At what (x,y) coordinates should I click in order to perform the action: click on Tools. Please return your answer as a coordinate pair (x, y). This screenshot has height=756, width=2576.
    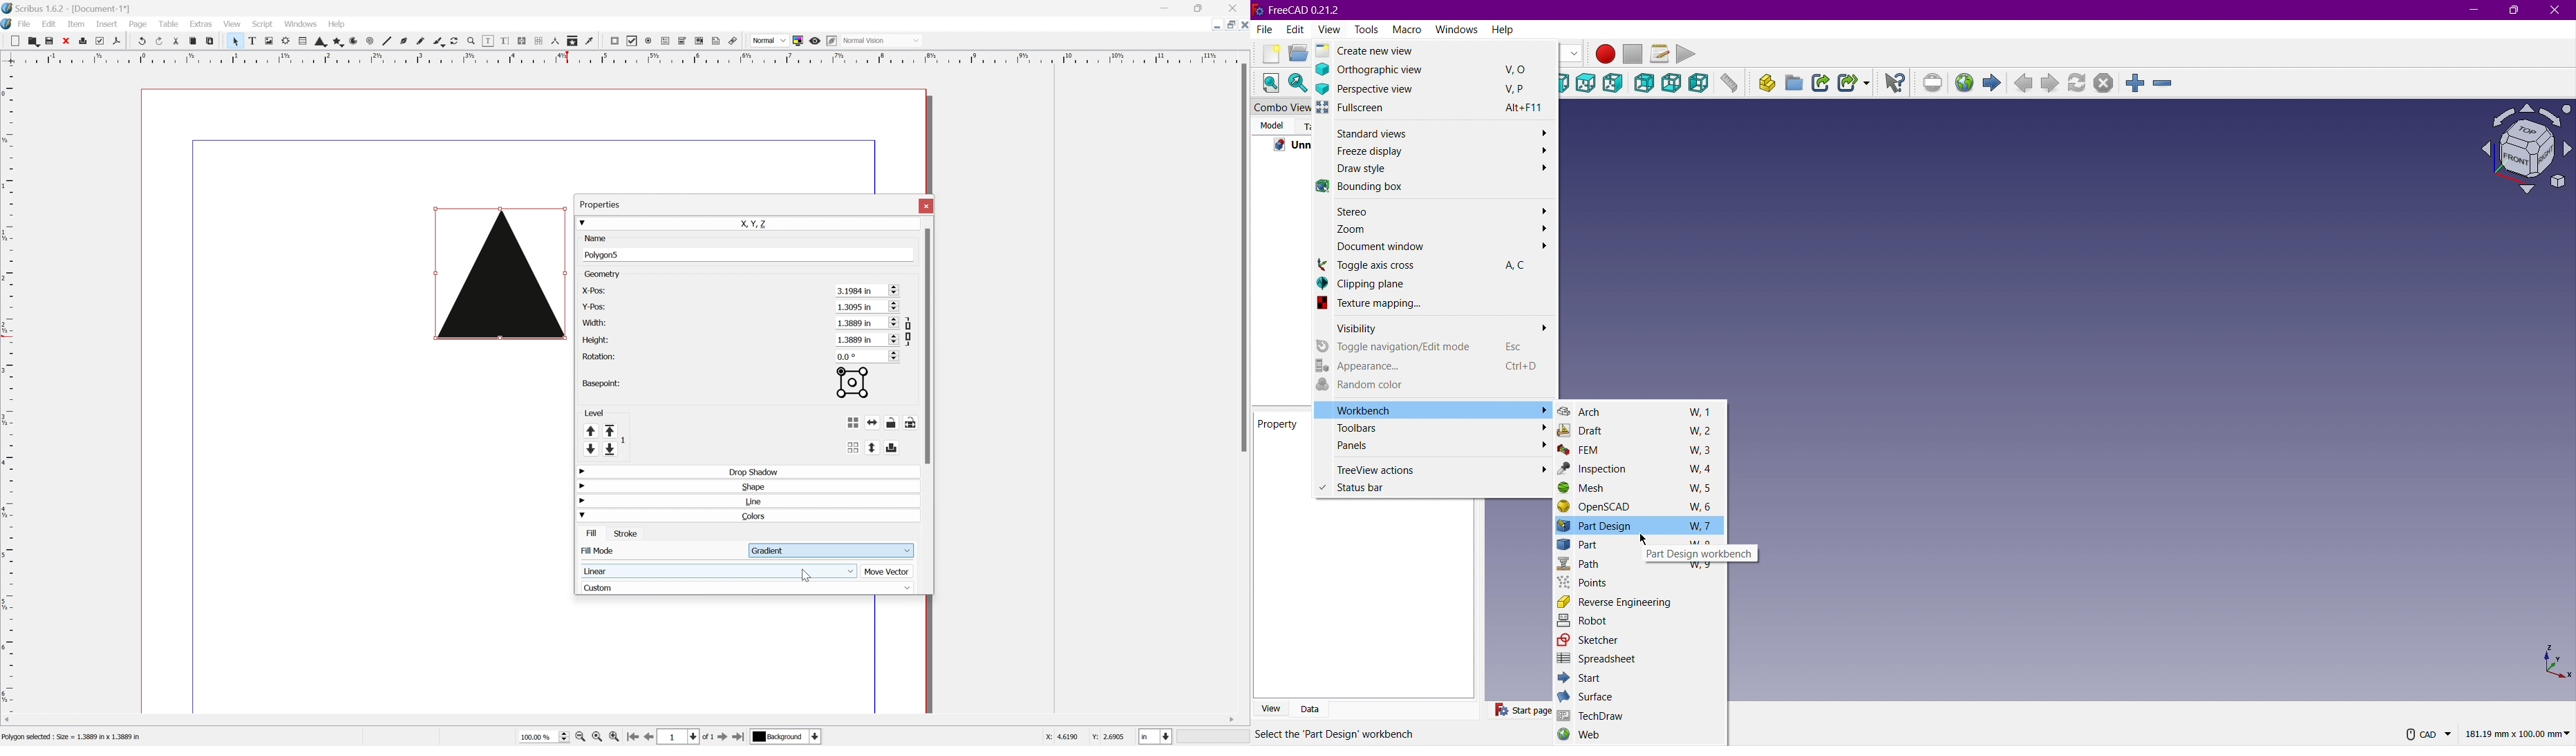
    Looking at the image, I should click on (1371, 29).